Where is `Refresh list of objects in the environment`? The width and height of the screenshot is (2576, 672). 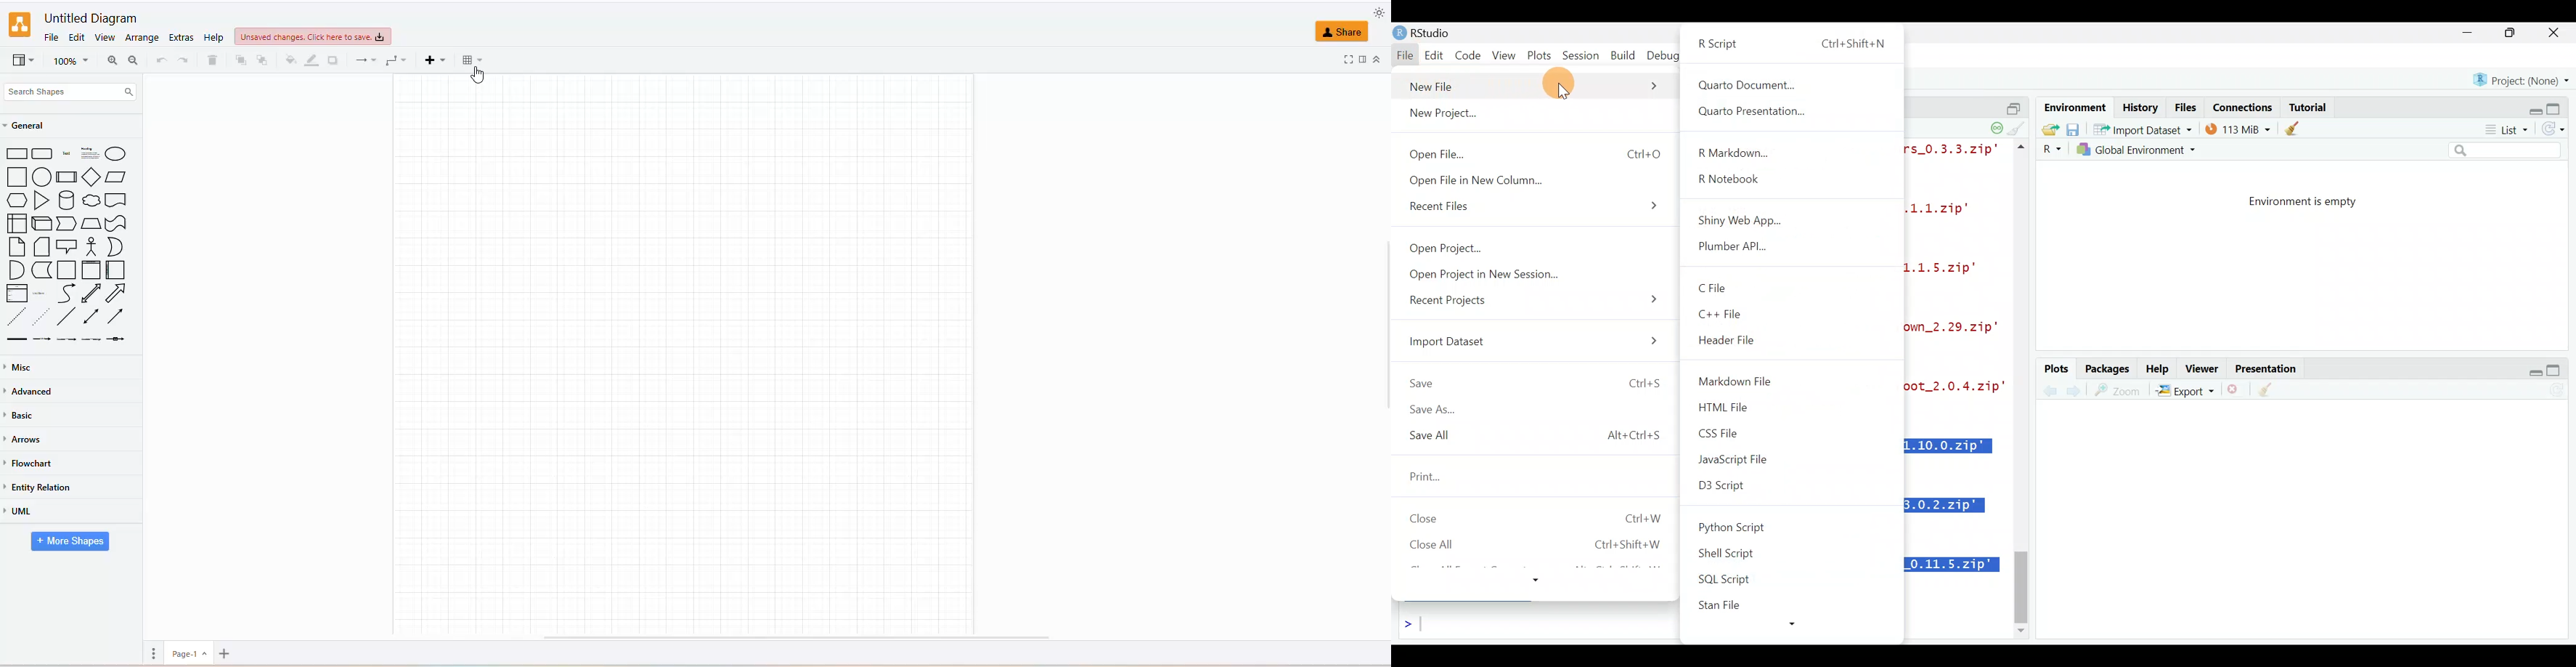
Refresh list of objects in the environment is located at coordinates (2557, 130).